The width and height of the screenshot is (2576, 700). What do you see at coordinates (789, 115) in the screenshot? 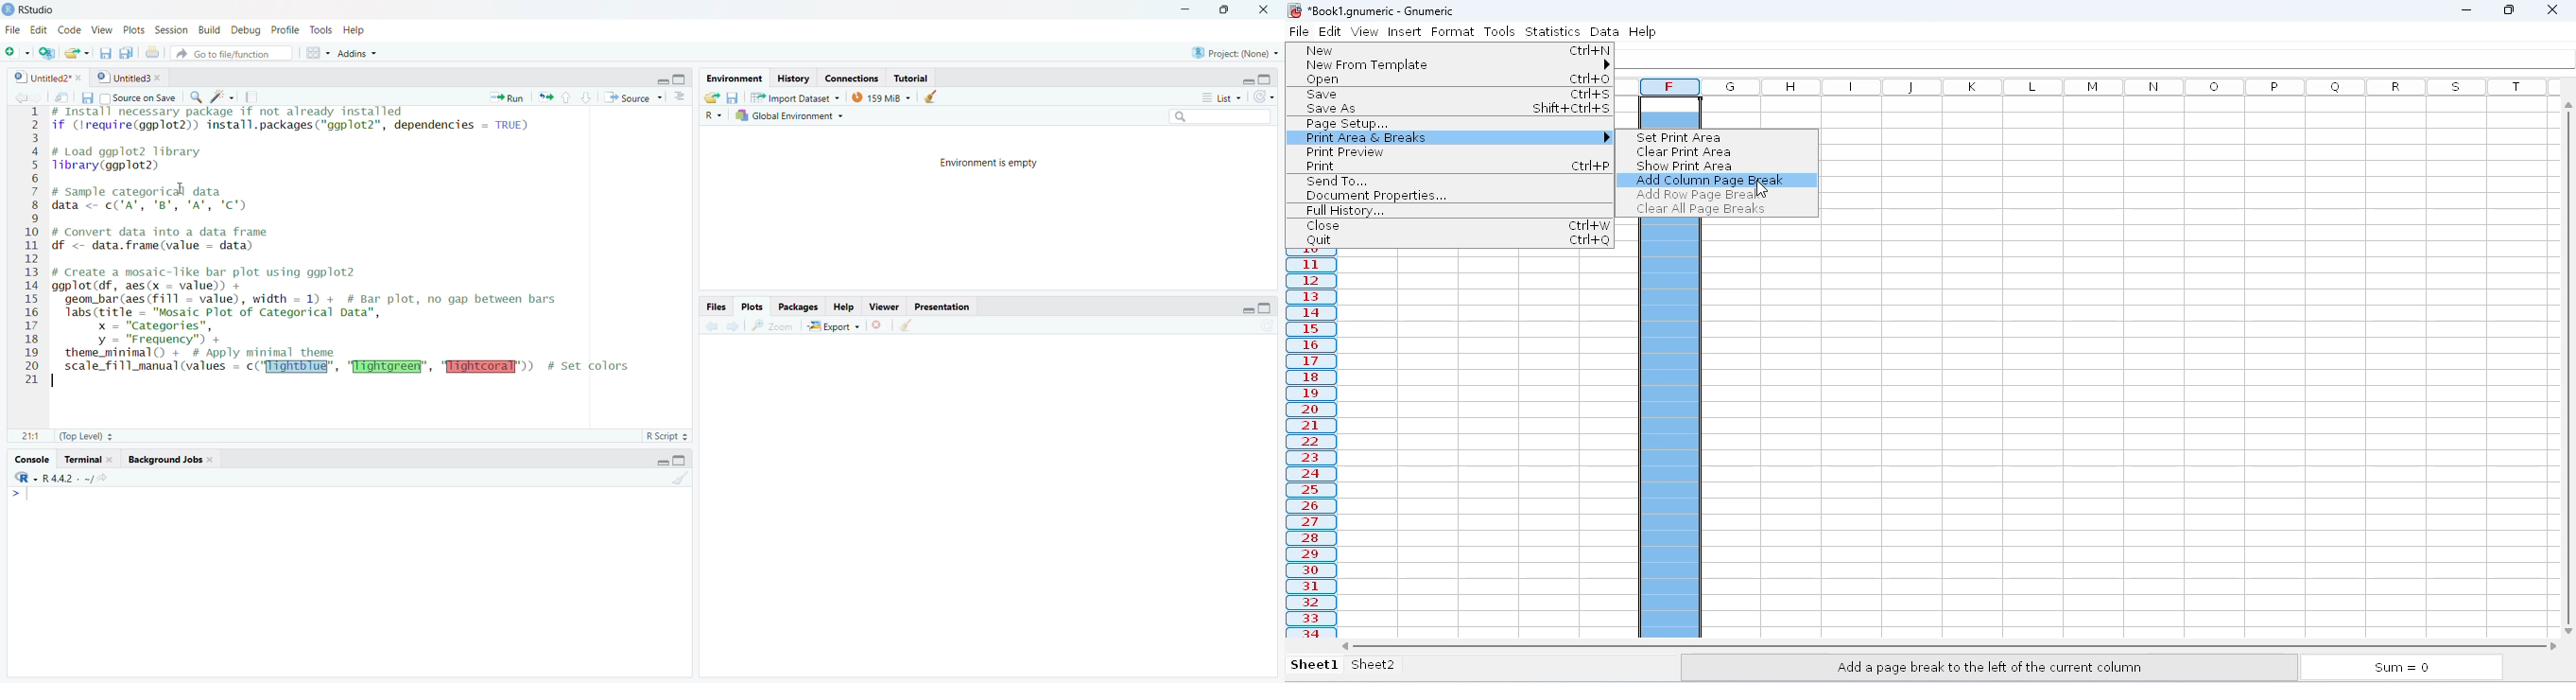
I see `Global Environment` at bounding box center [789, 115].